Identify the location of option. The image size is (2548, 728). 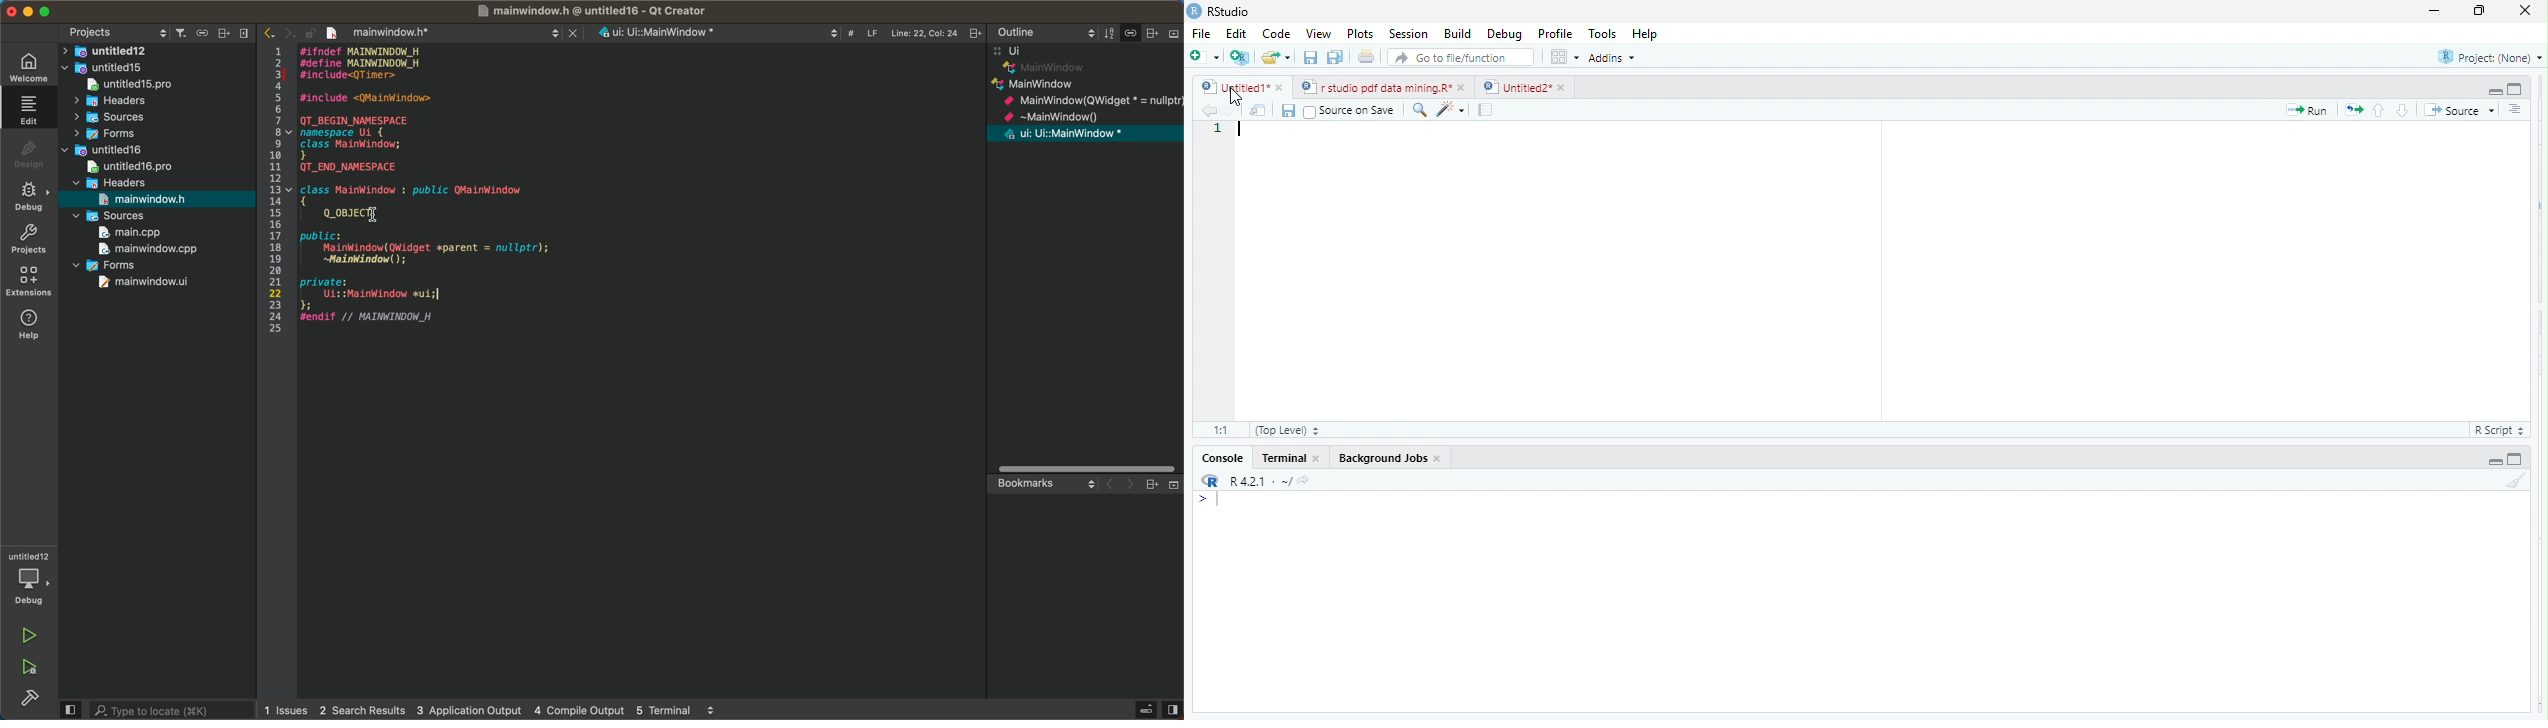
(1564, 56).